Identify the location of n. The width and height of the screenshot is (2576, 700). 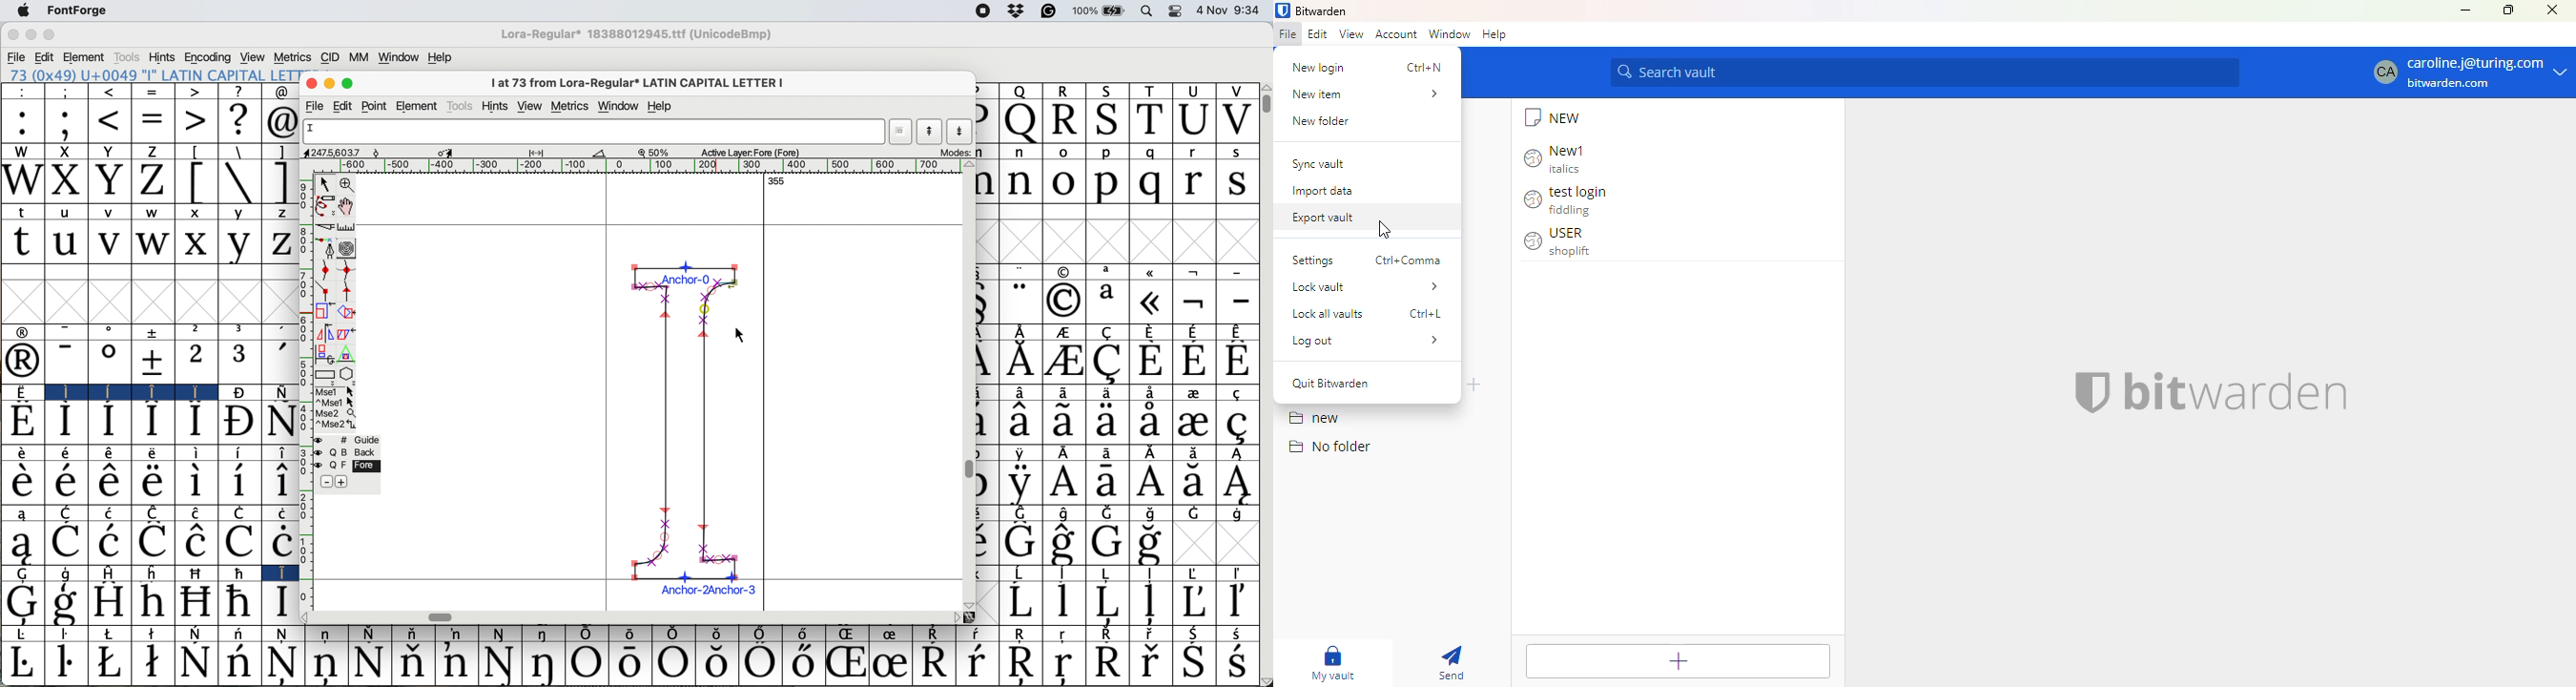
(1023, 183).